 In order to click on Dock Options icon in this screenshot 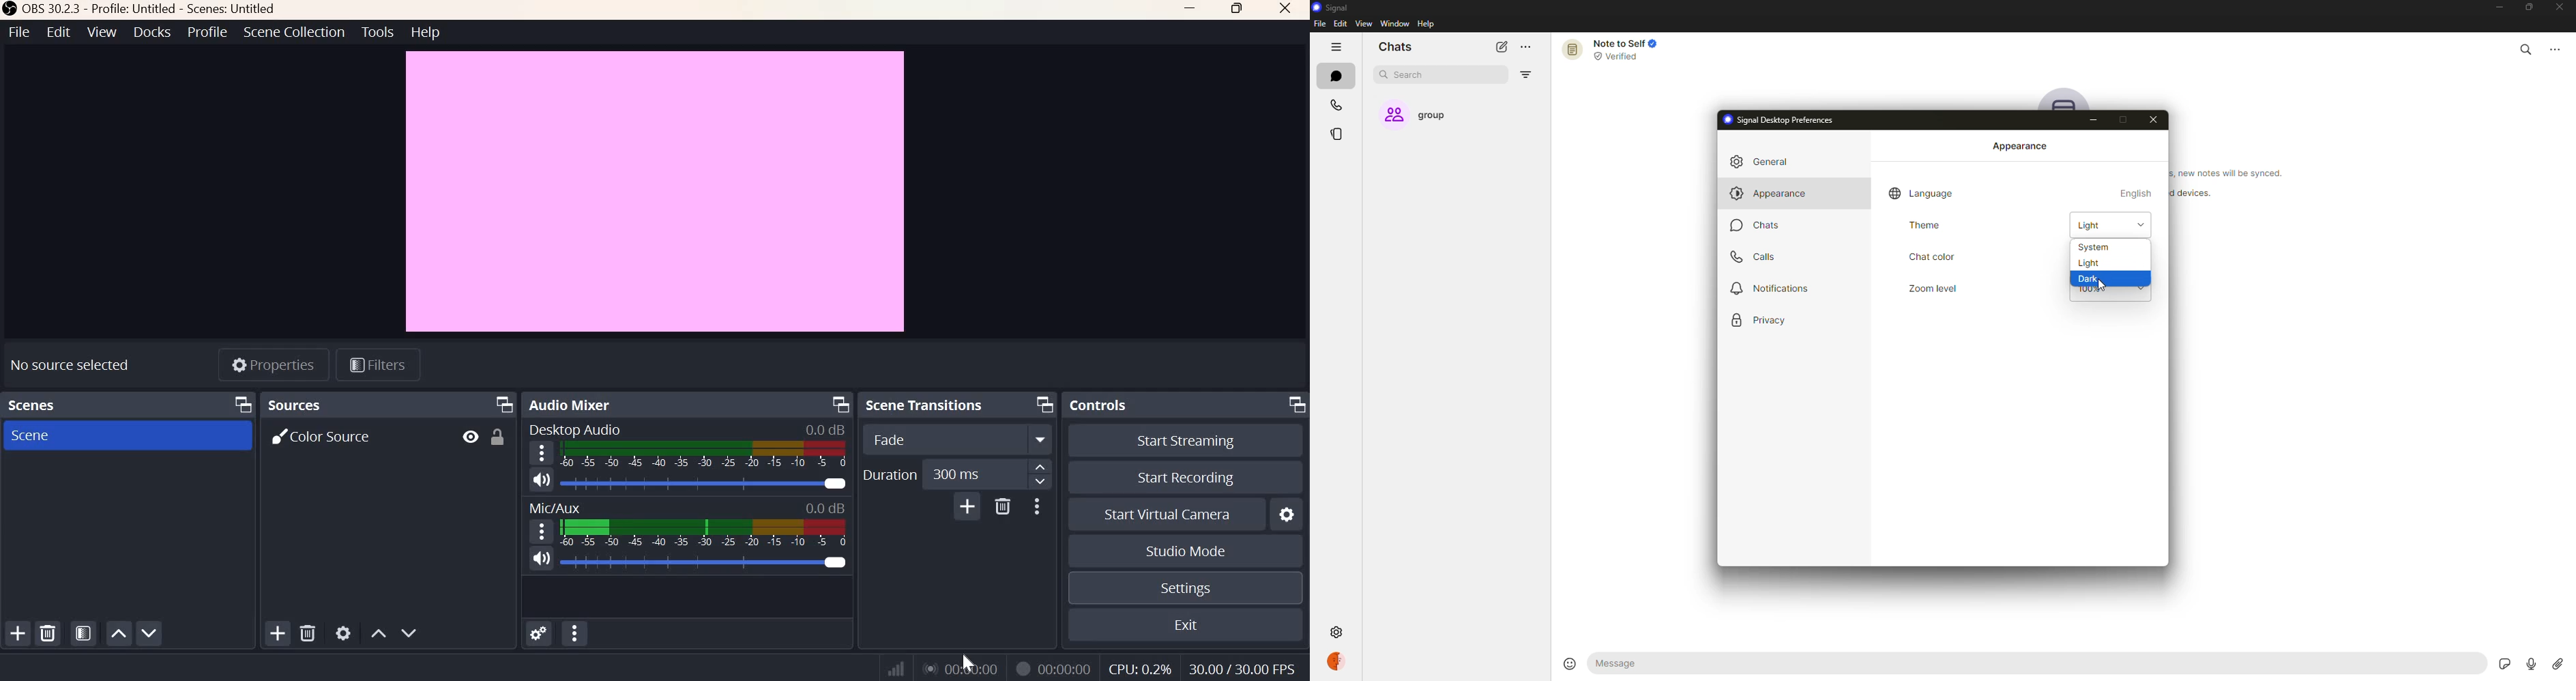, I will do `click(504, 404)`.